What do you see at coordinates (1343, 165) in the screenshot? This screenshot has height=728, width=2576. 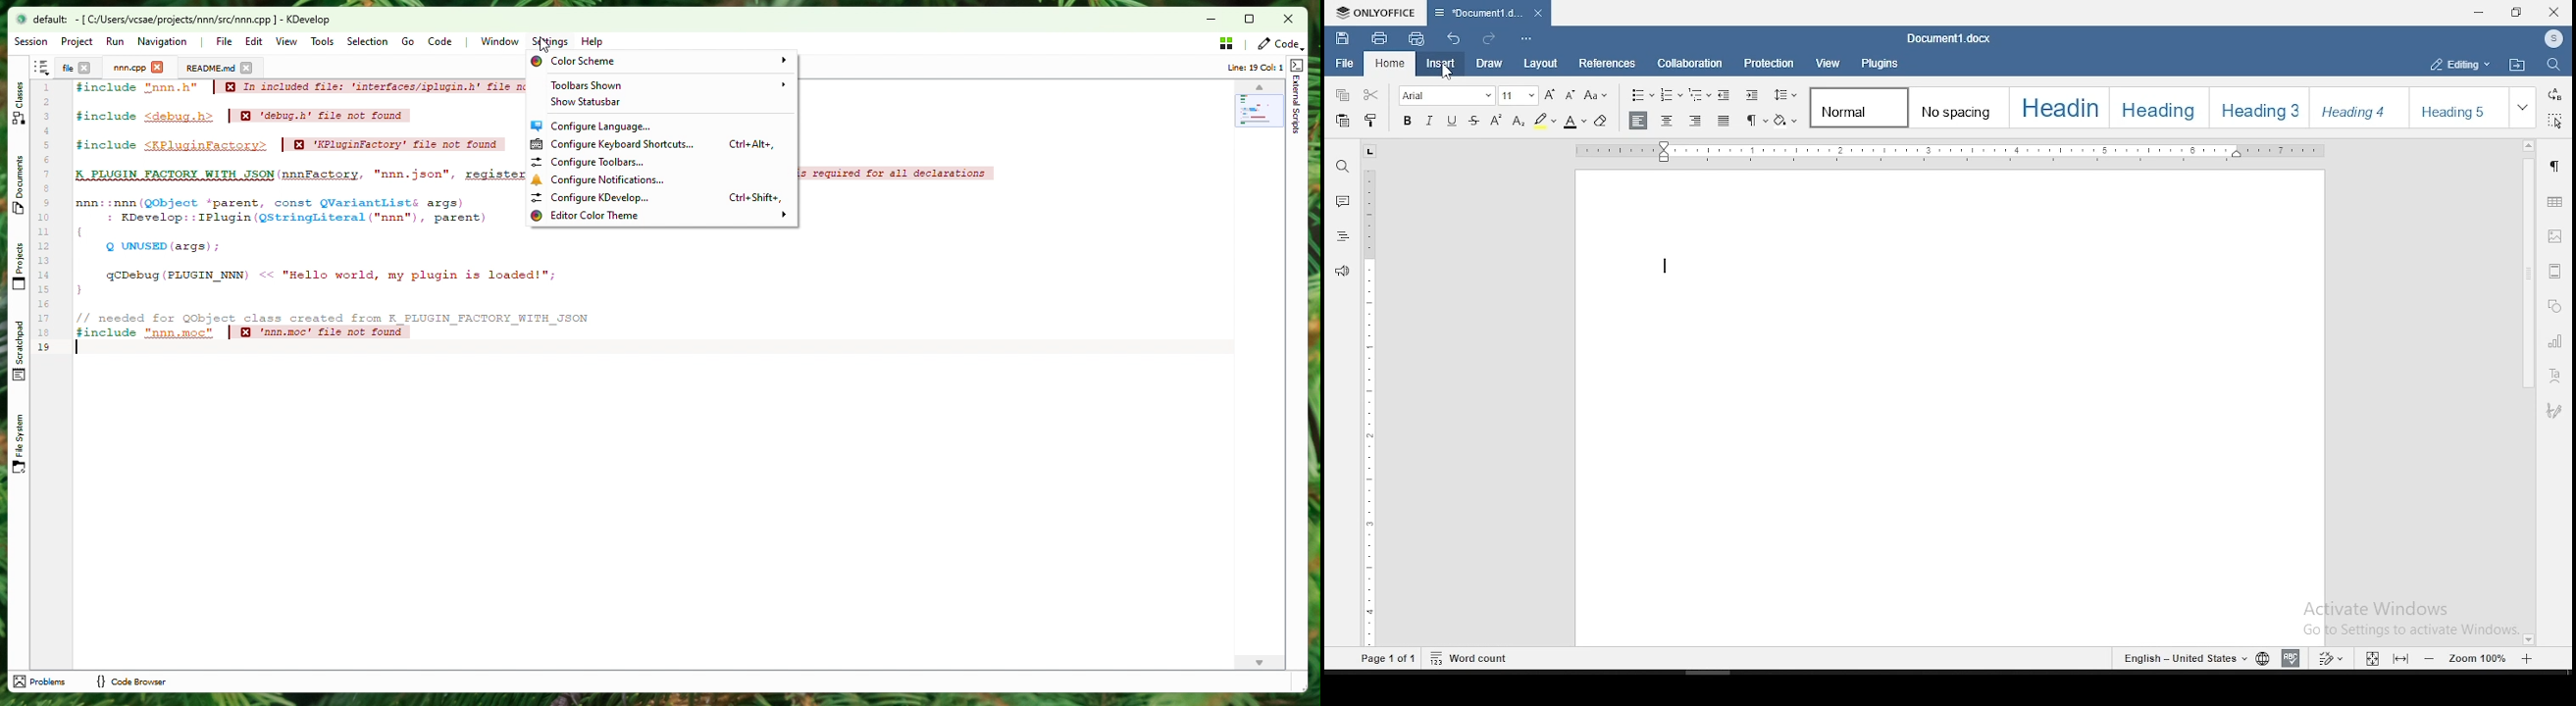 I see `find` at bounding box center [1343, 165].